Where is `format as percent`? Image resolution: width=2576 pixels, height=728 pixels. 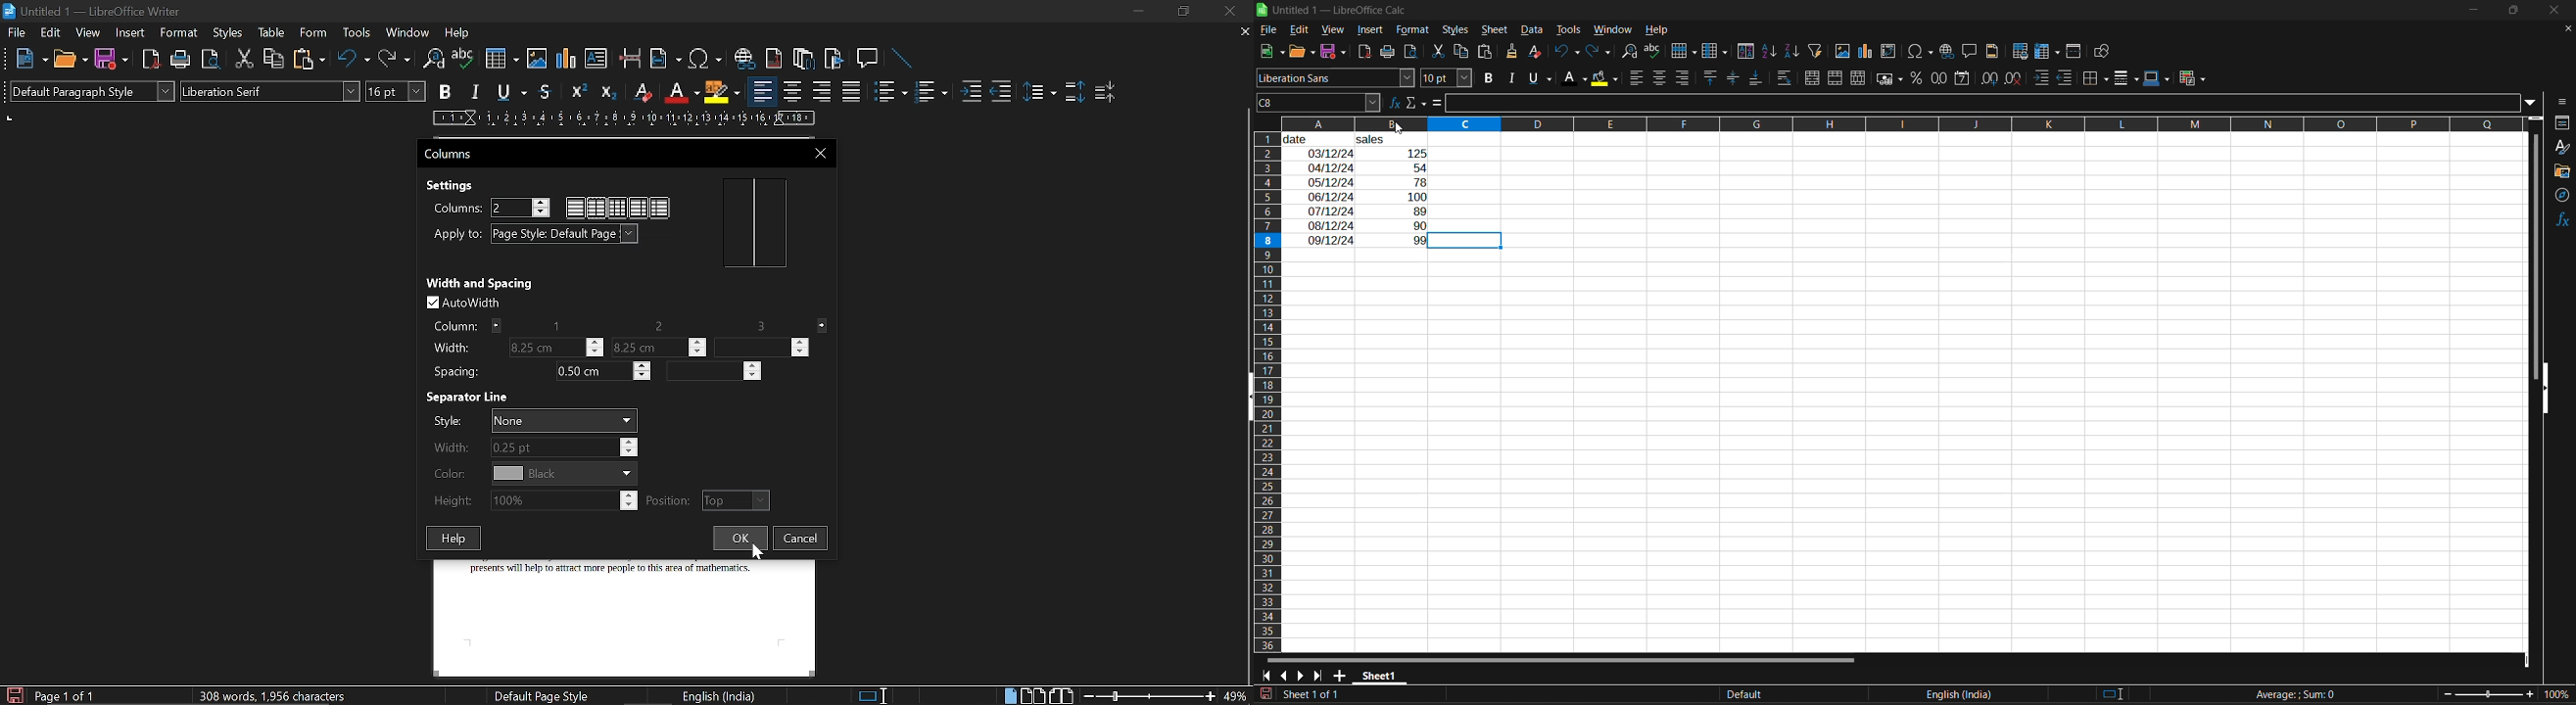 format as percent is located at coordinates (1918, 78).